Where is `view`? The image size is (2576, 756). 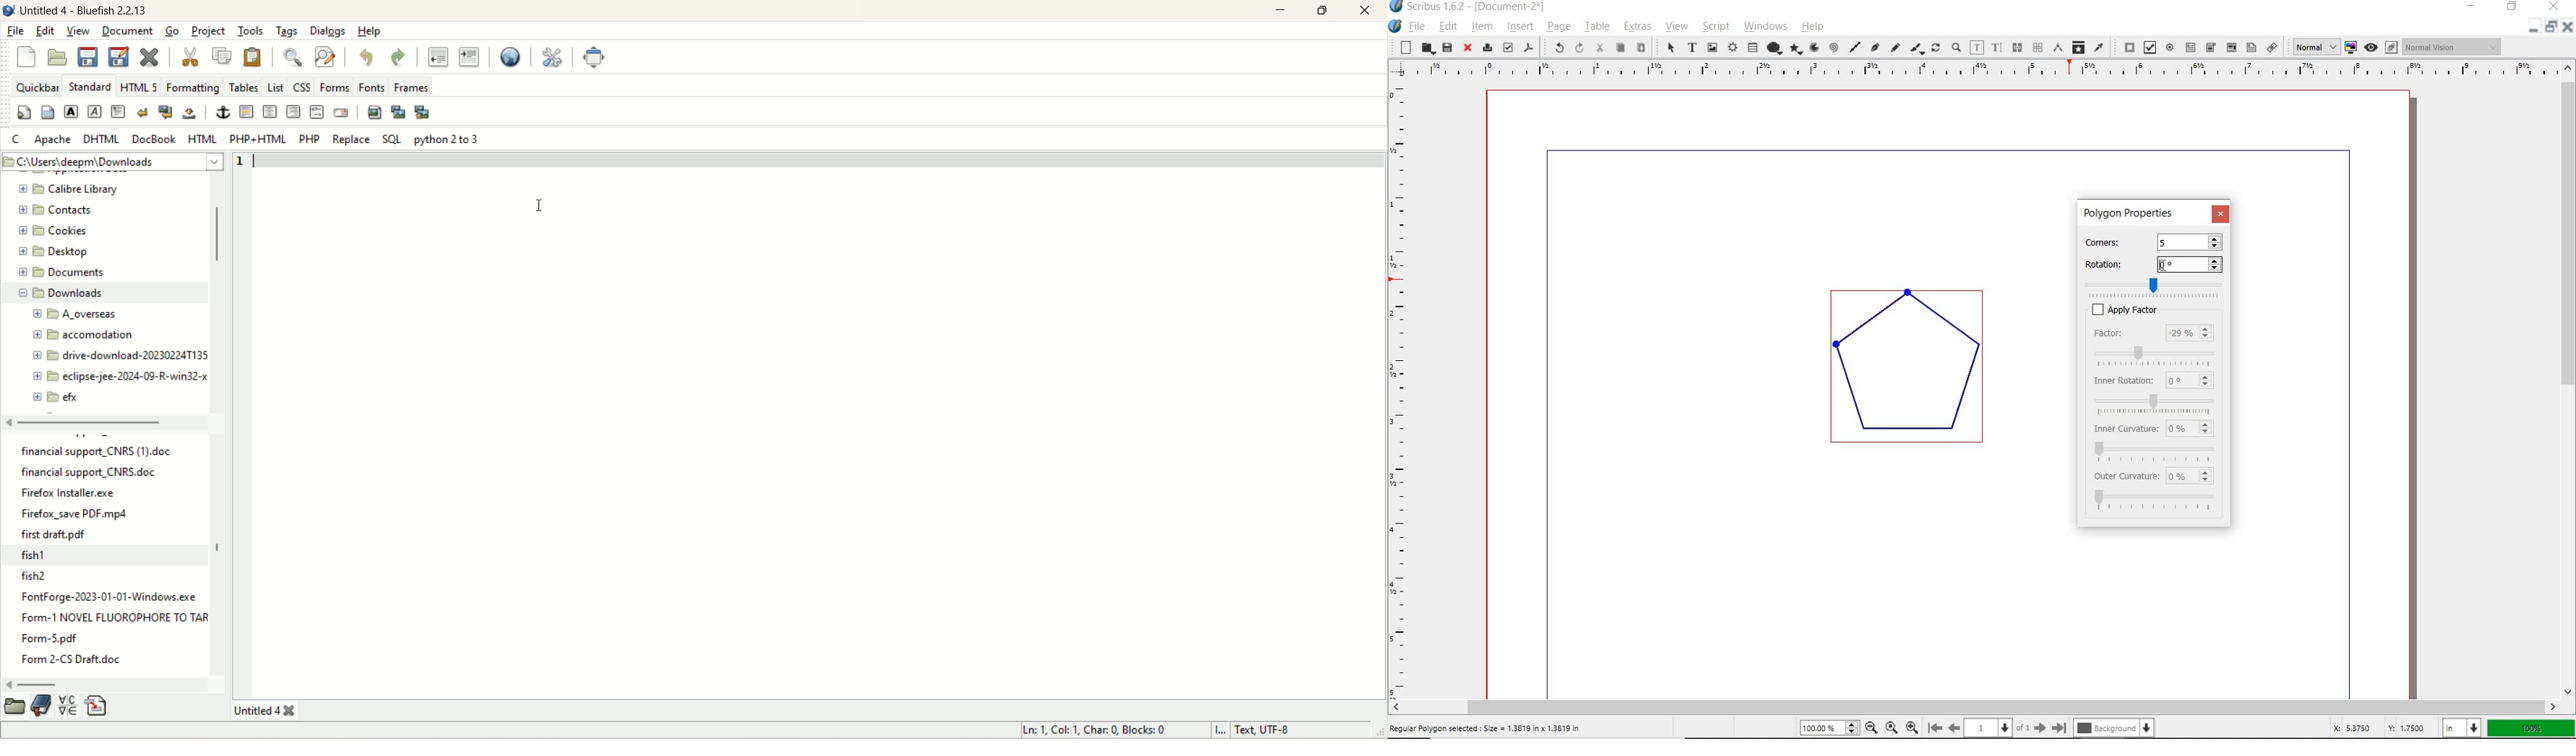 view is located at coordinates (79, 30).